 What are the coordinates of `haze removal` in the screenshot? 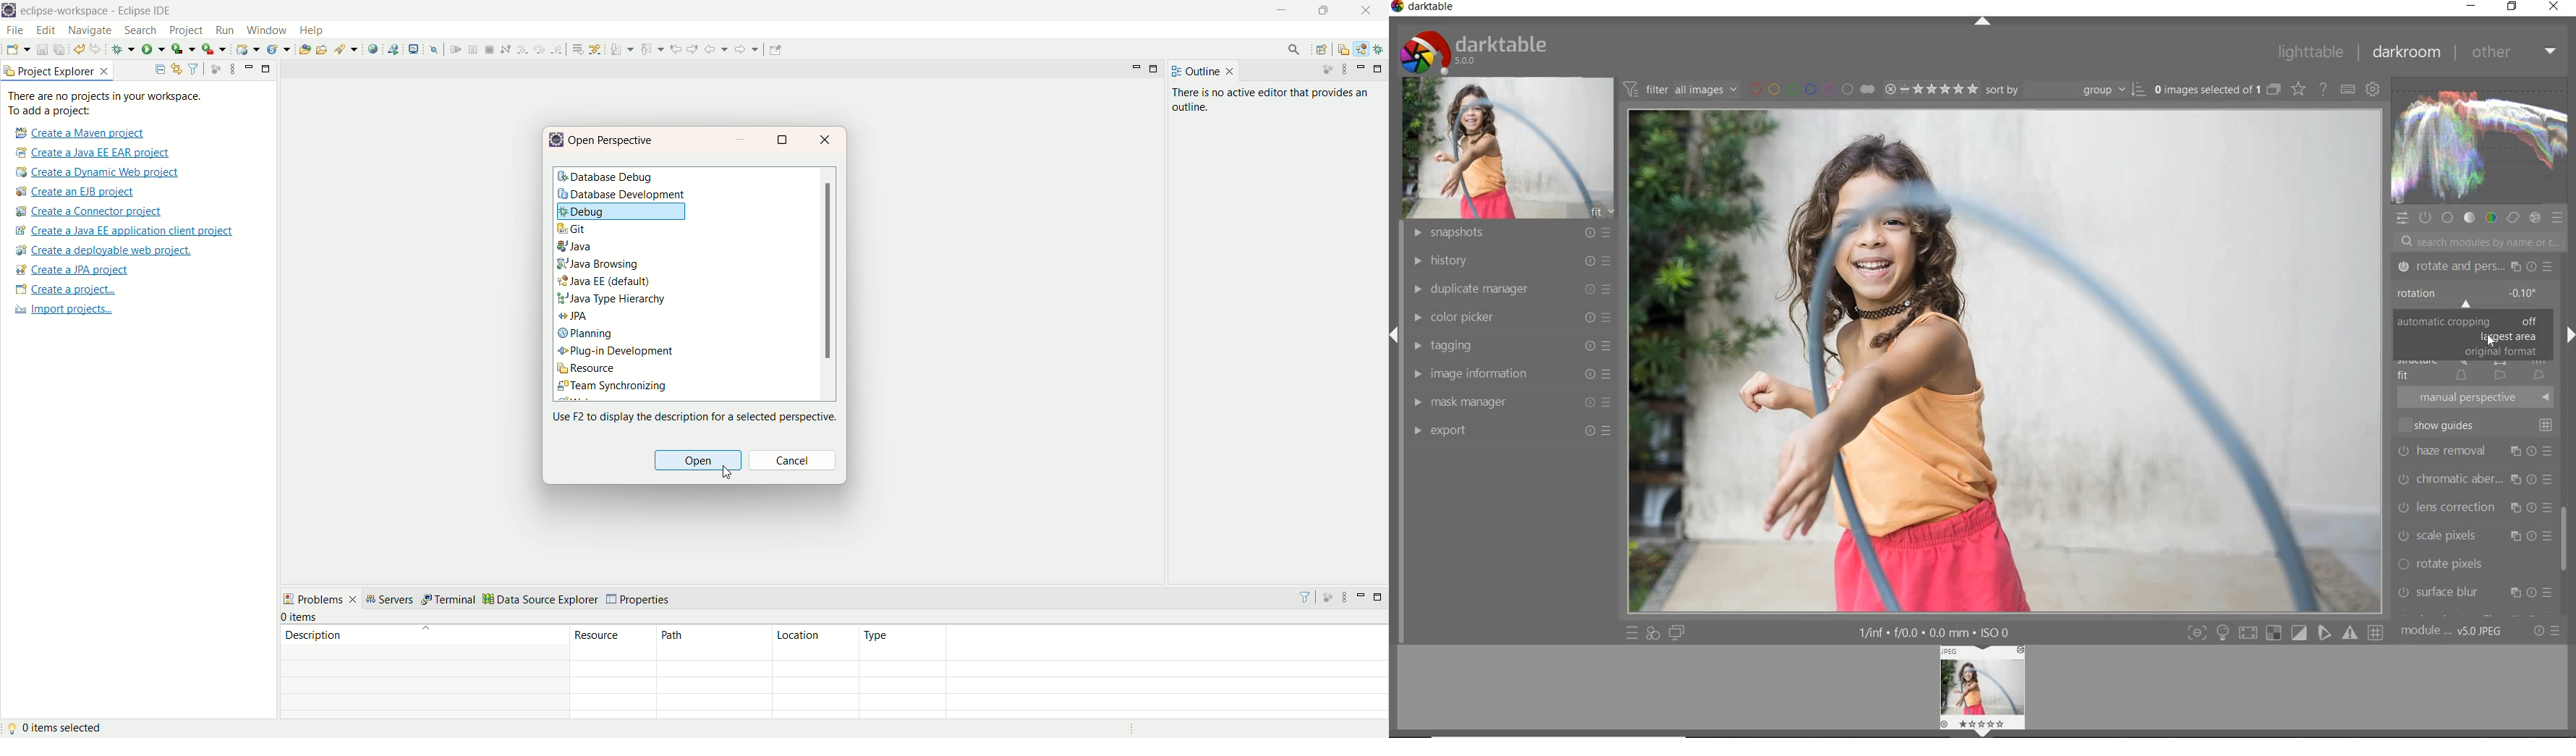 It's located at (2476, 450).